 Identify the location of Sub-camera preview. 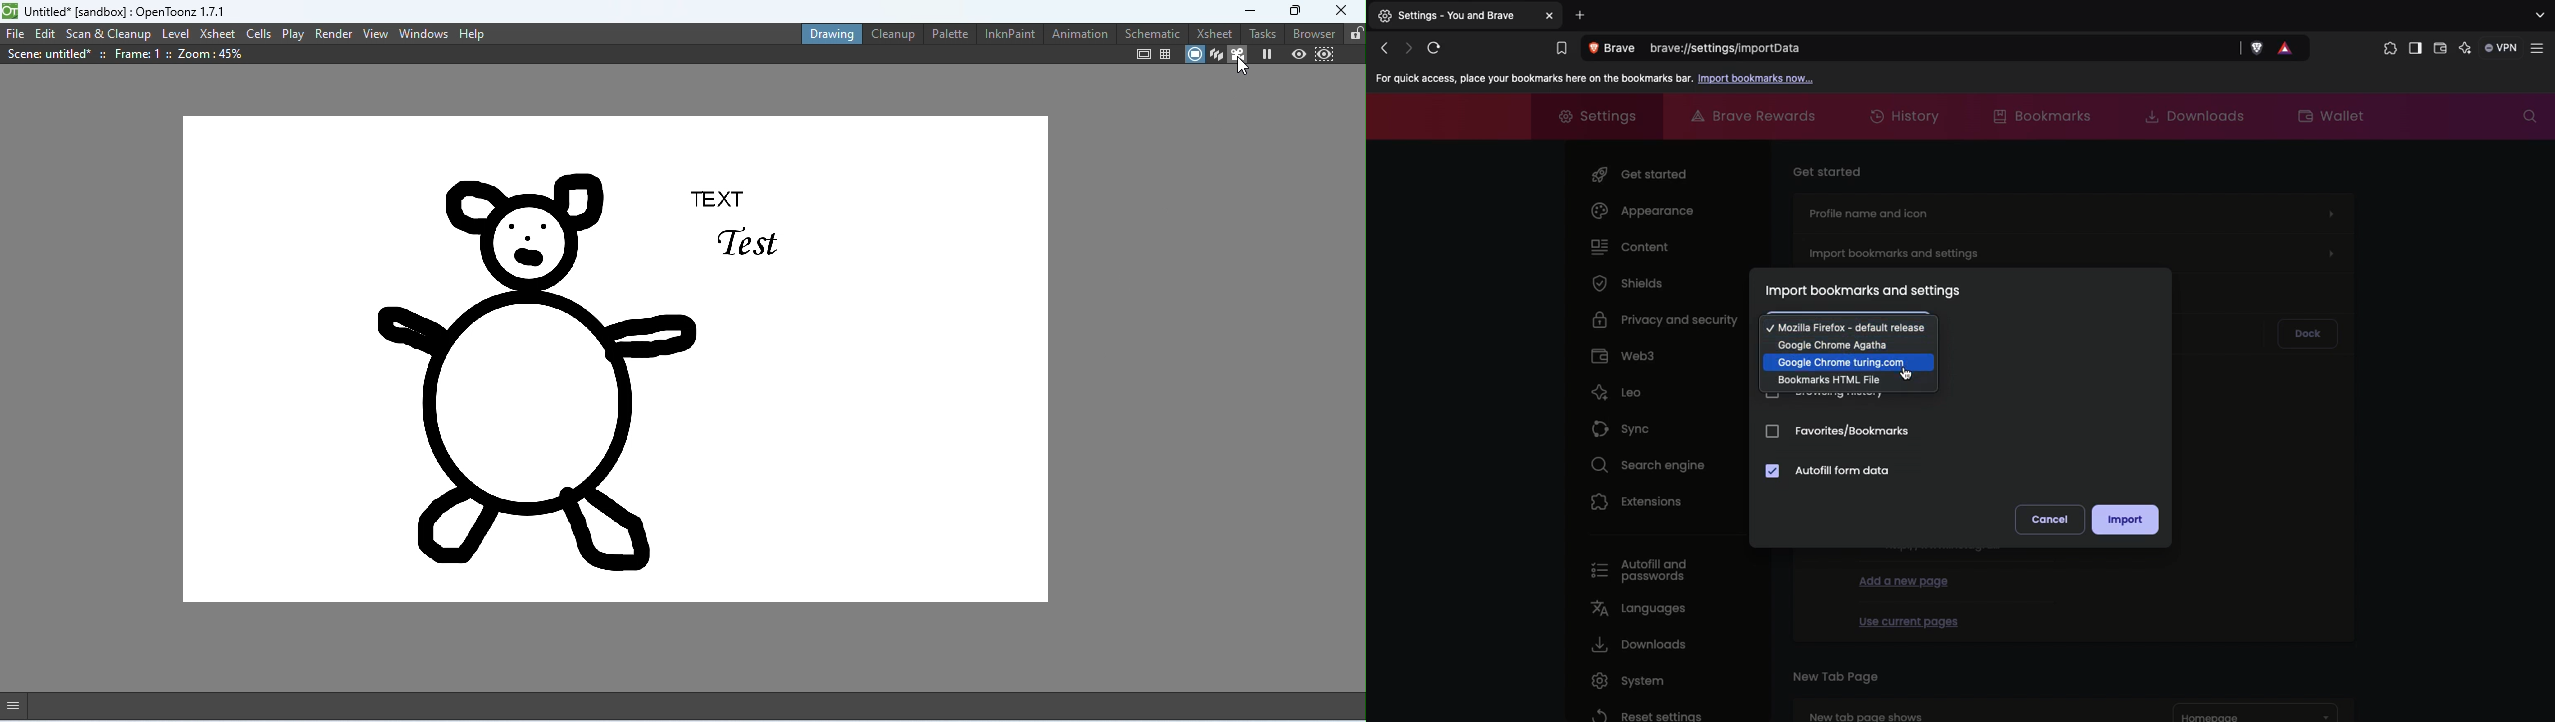
(1322, 55).